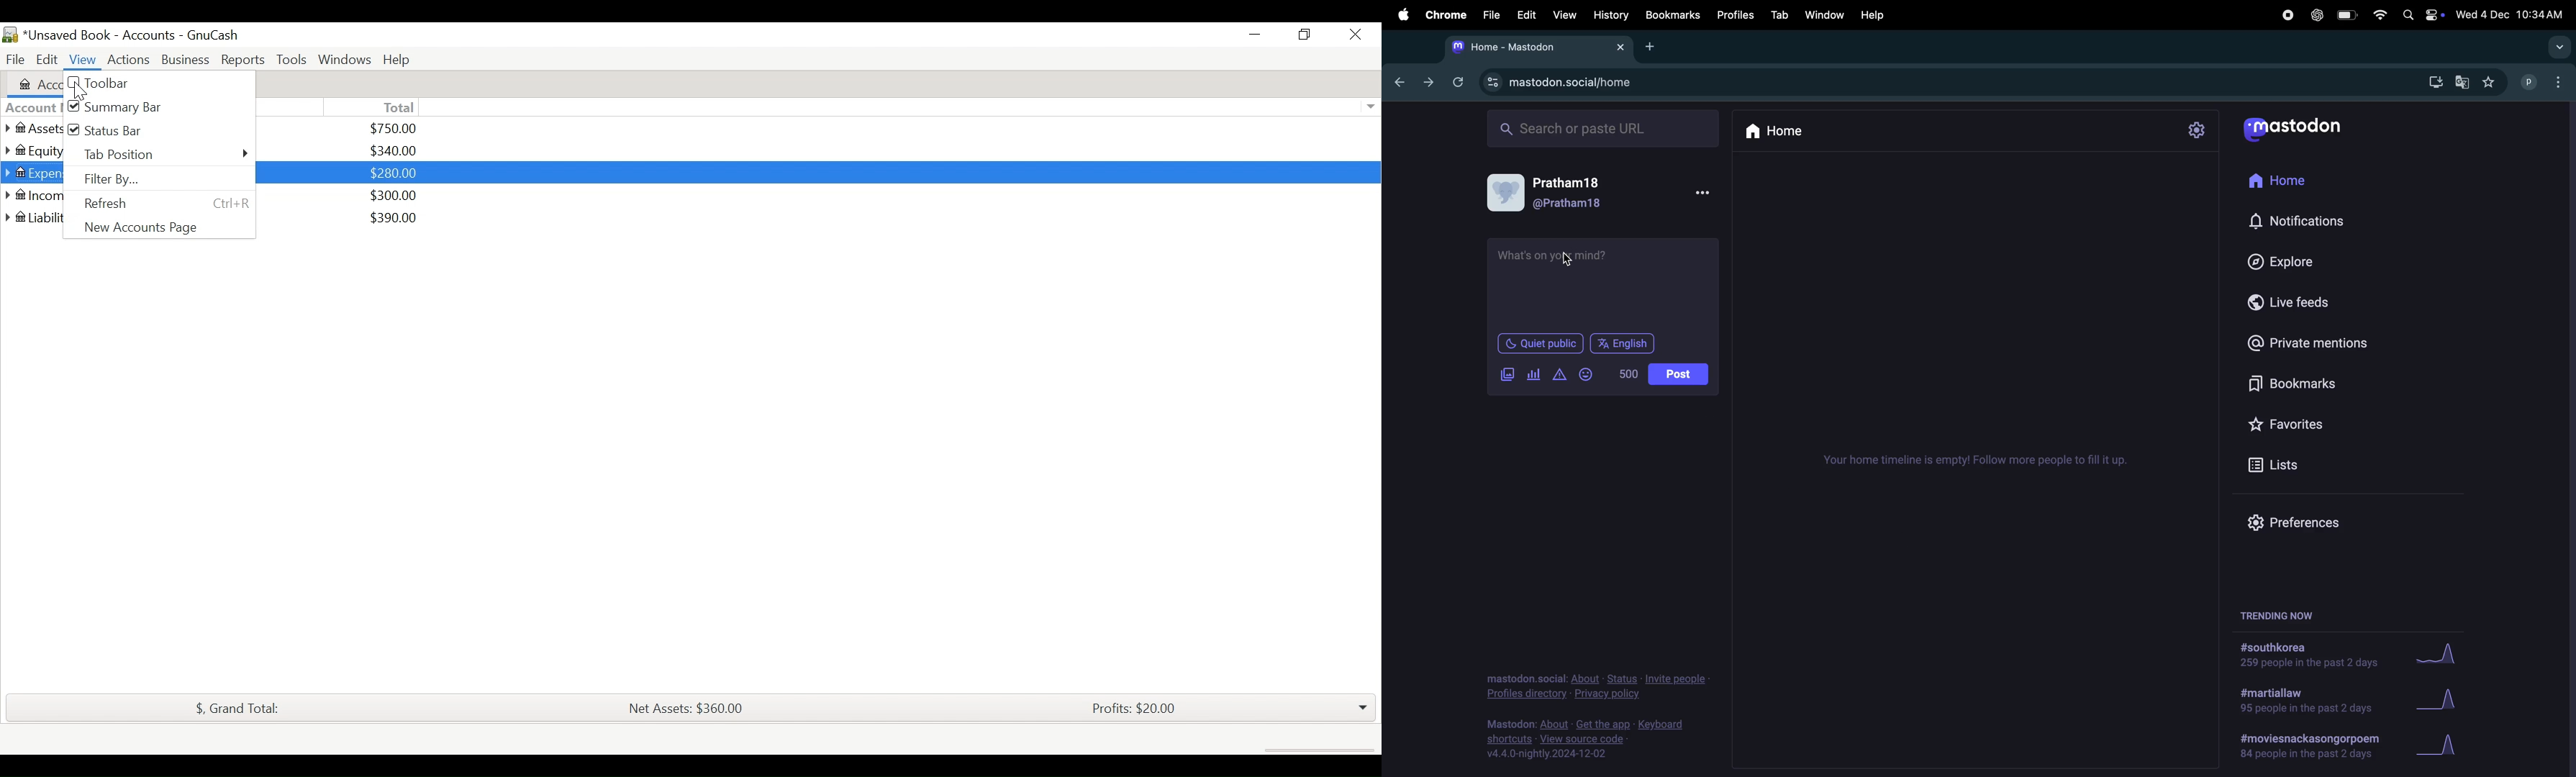 This screenshot has height=784, width=2576. What do you see at coordinates (684, 709) in the screenshot?
I see `Net Assets` at bounding box center [684, 709].